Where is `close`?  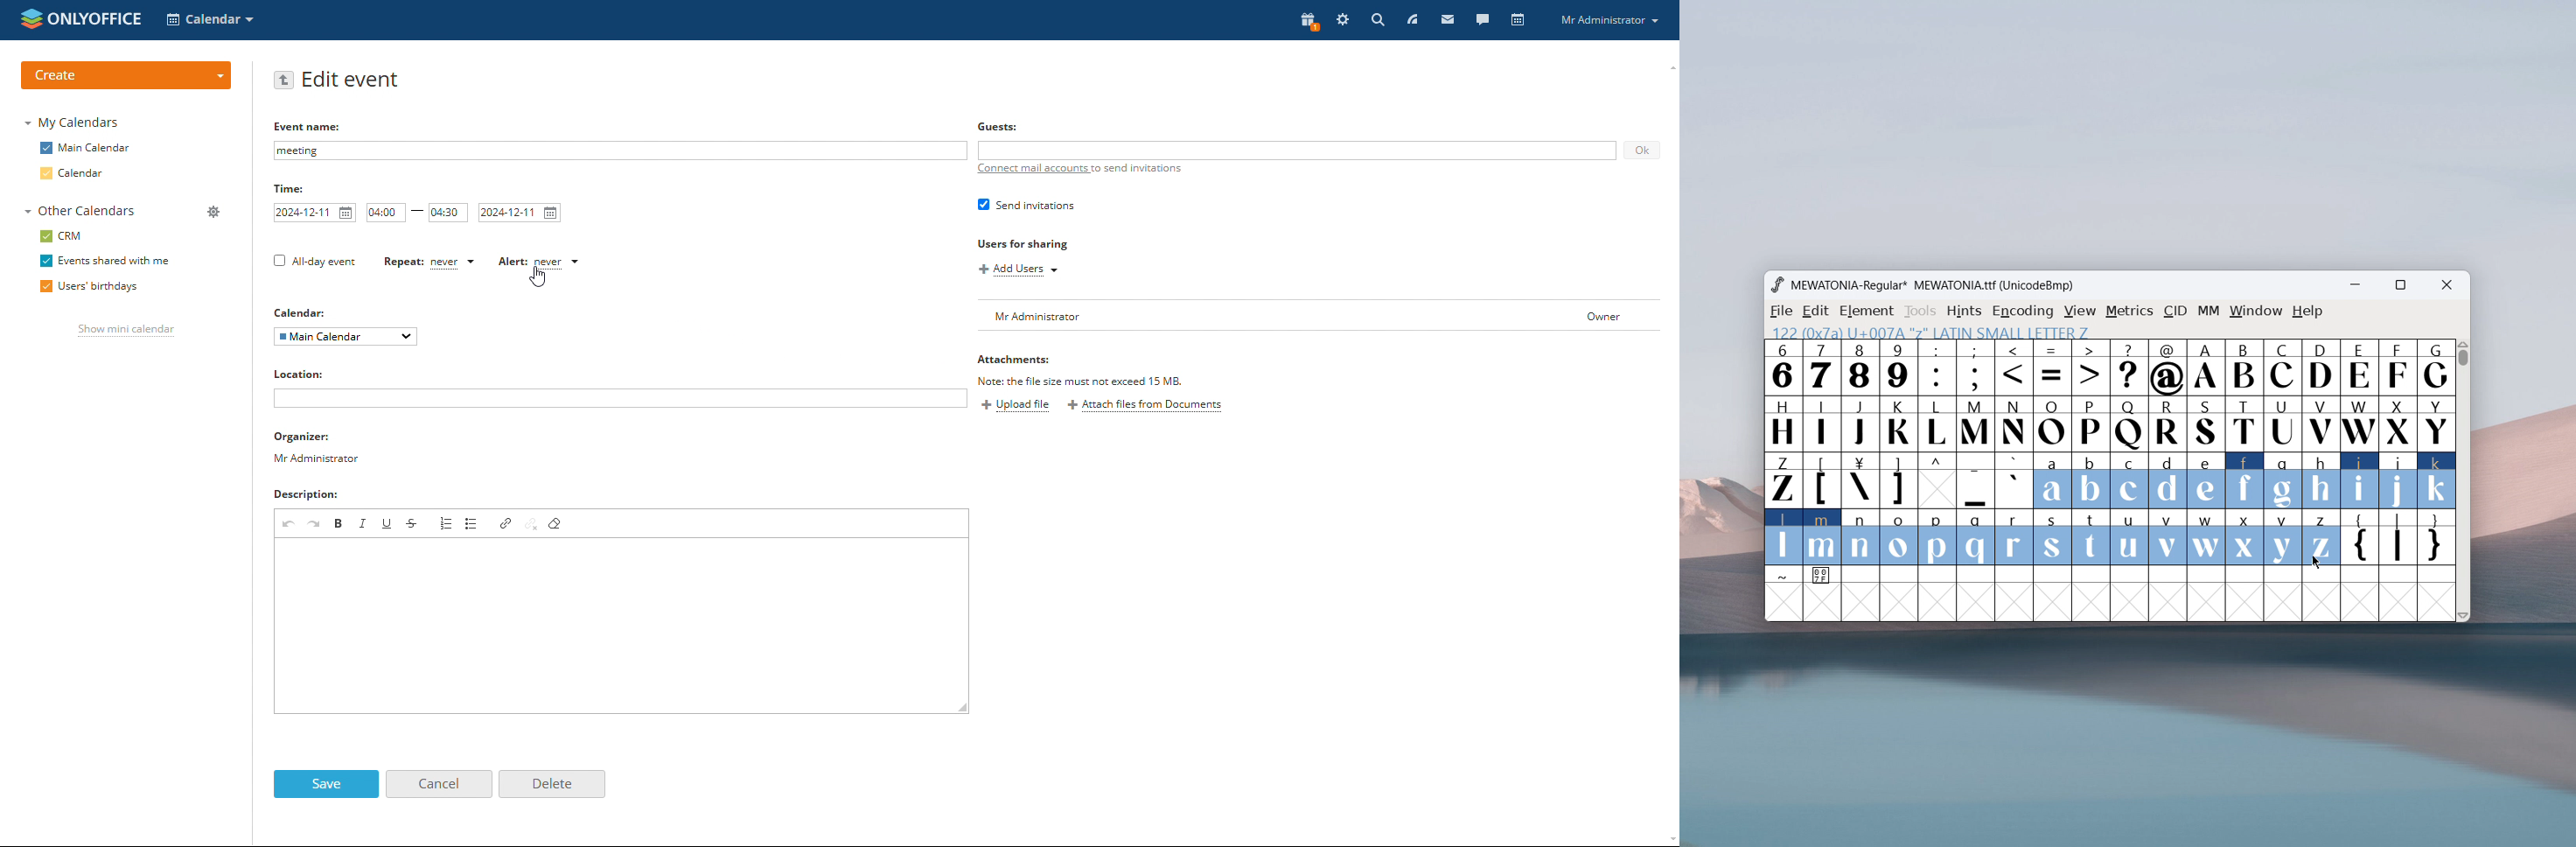
close is located at coordinates (2447, 285).